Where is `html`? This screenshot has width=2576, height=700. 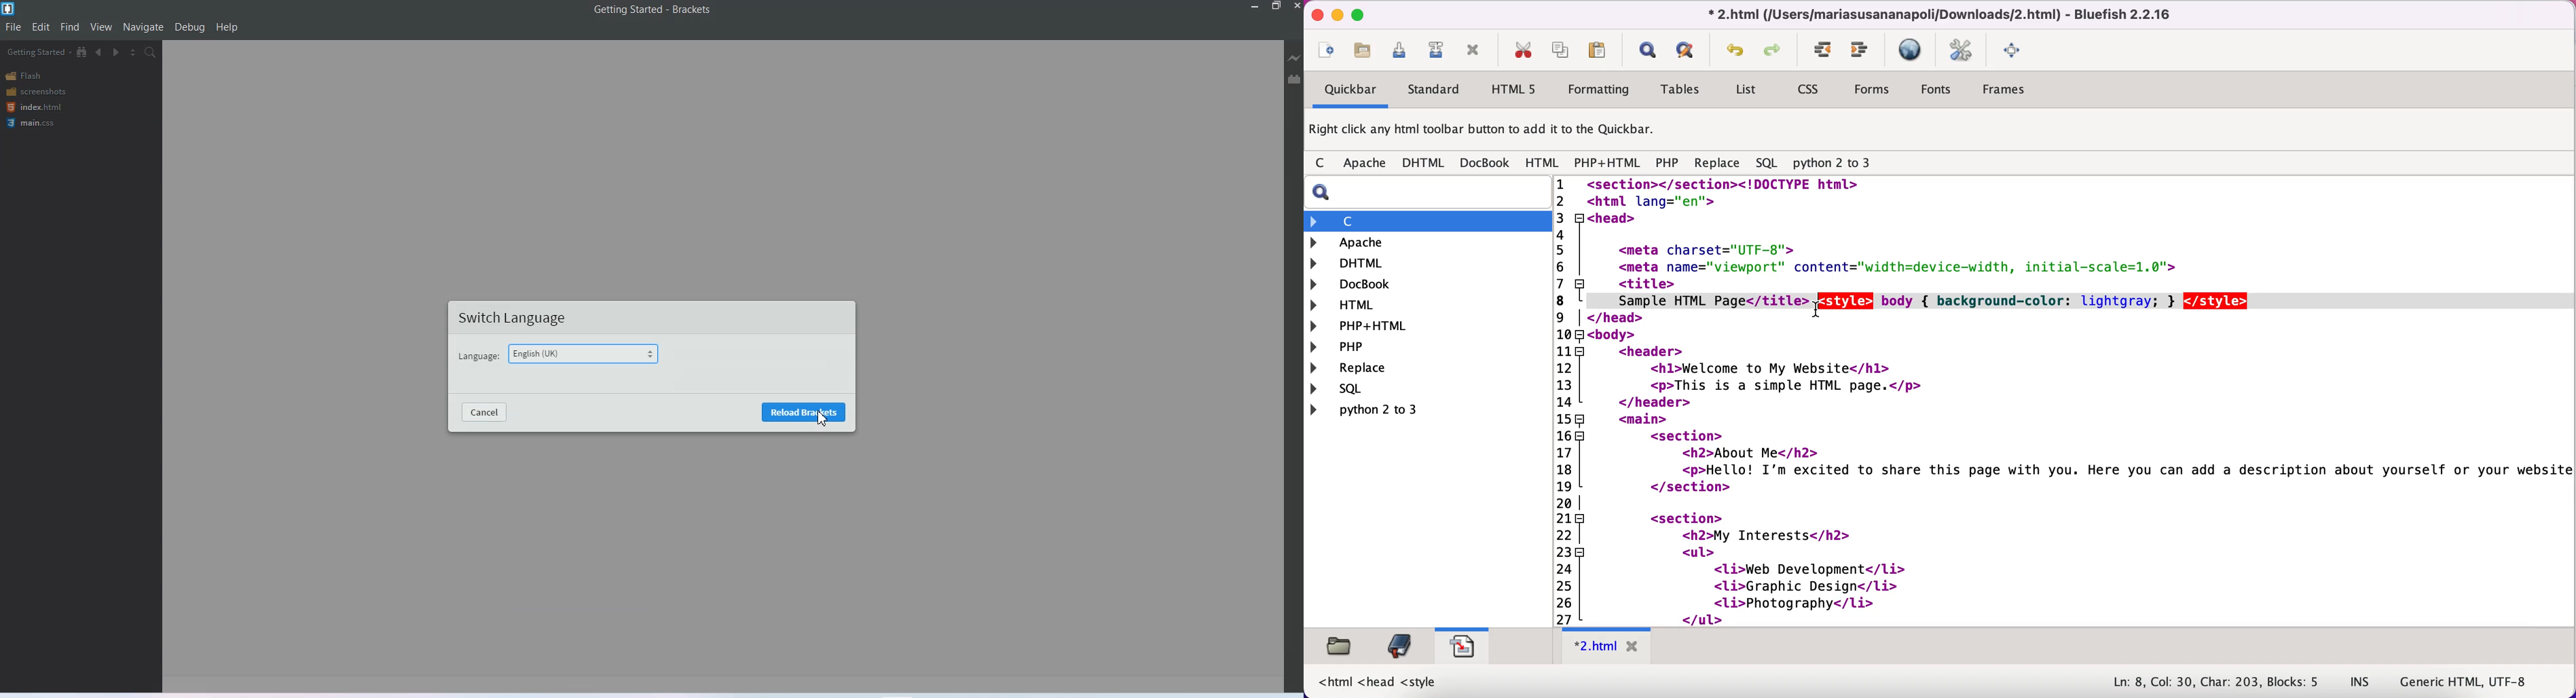
html is located at coordinates (1543, 164).